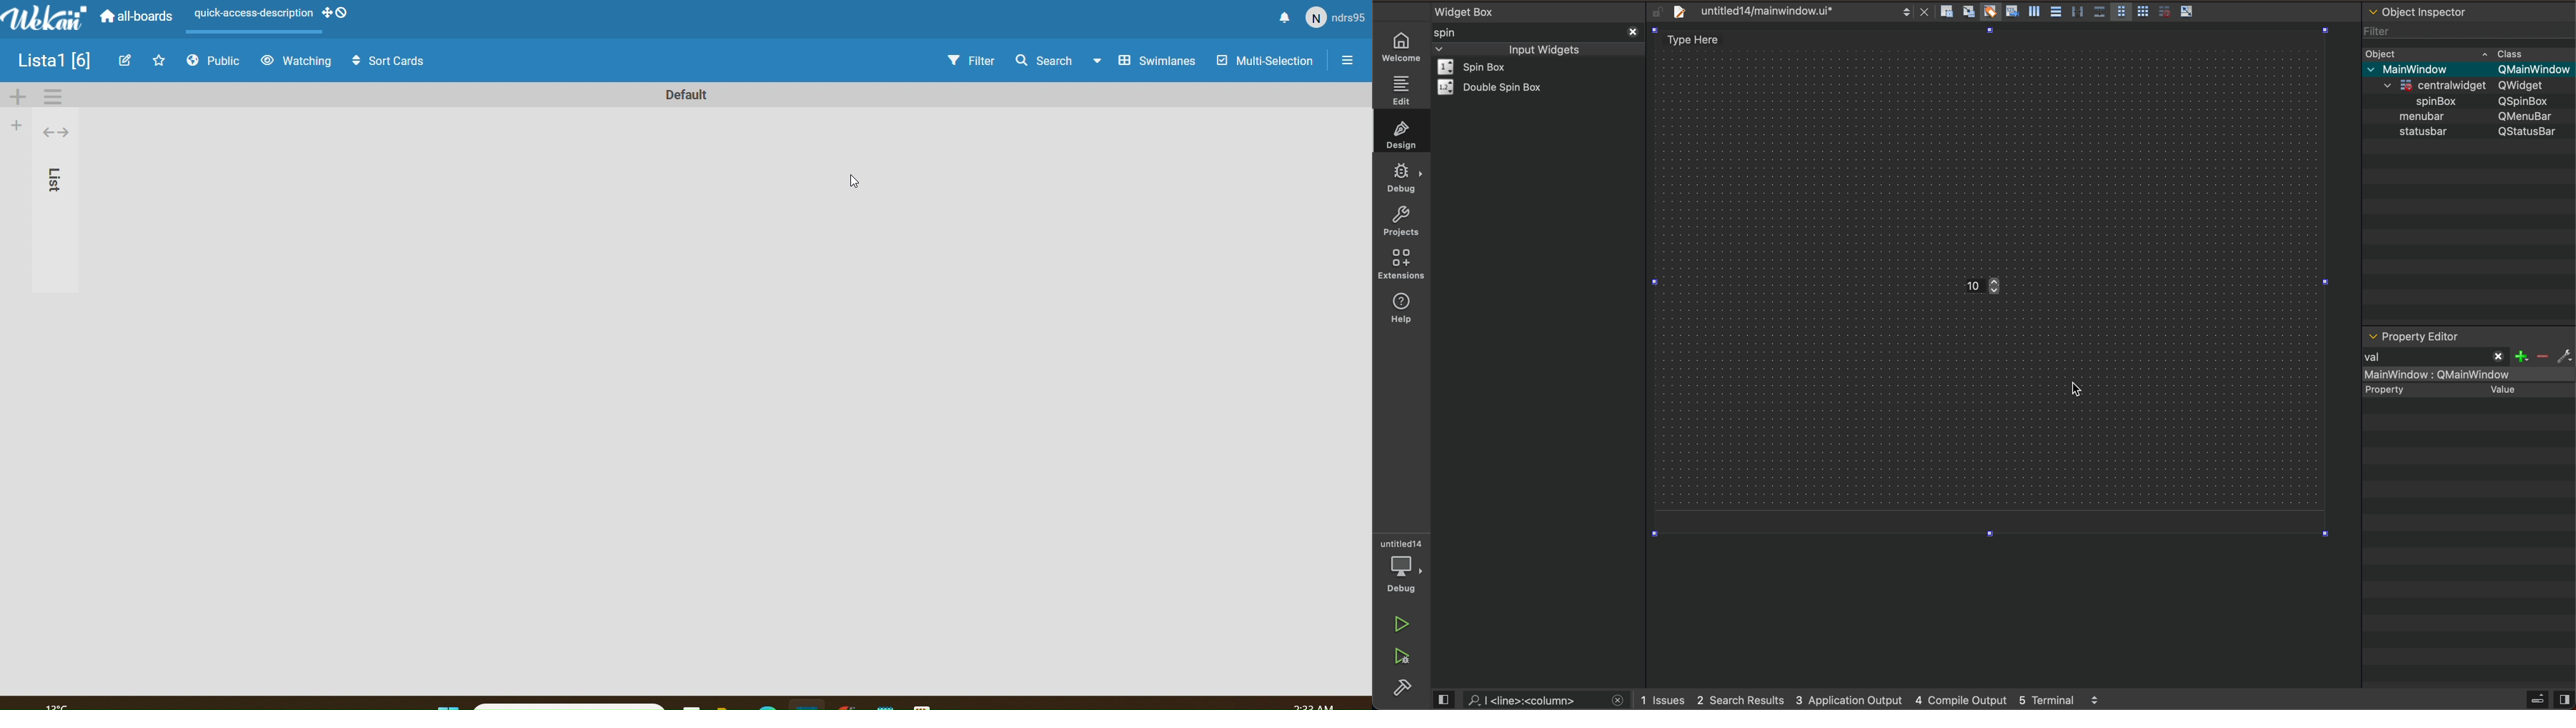  Describe the element at coordinates (54, 214) in the screenshot. I see `list` at that location.